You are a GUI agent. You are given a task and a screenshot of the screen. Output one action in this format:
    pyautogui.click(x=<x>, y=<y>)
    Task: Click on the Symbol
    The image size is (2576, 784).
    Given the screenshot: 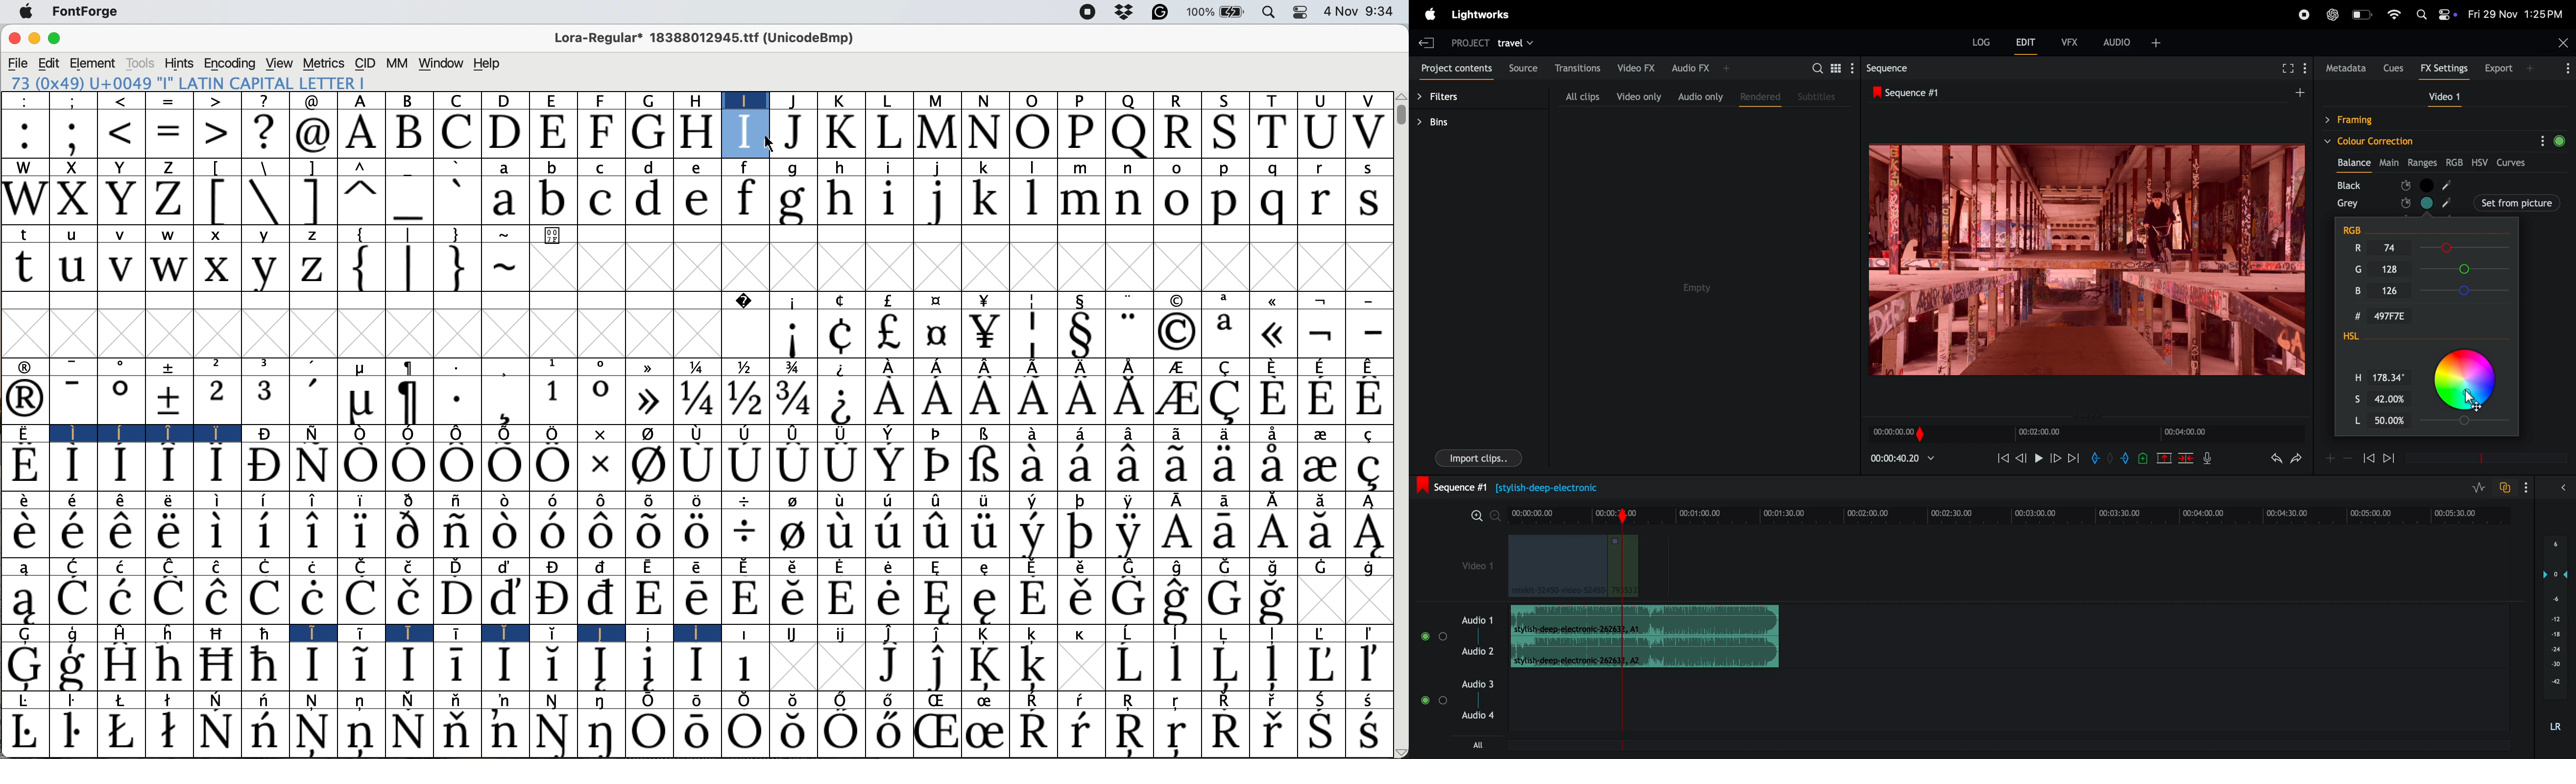 What is the action you would take?
    pyautogui.click(x=987, y=333)
    